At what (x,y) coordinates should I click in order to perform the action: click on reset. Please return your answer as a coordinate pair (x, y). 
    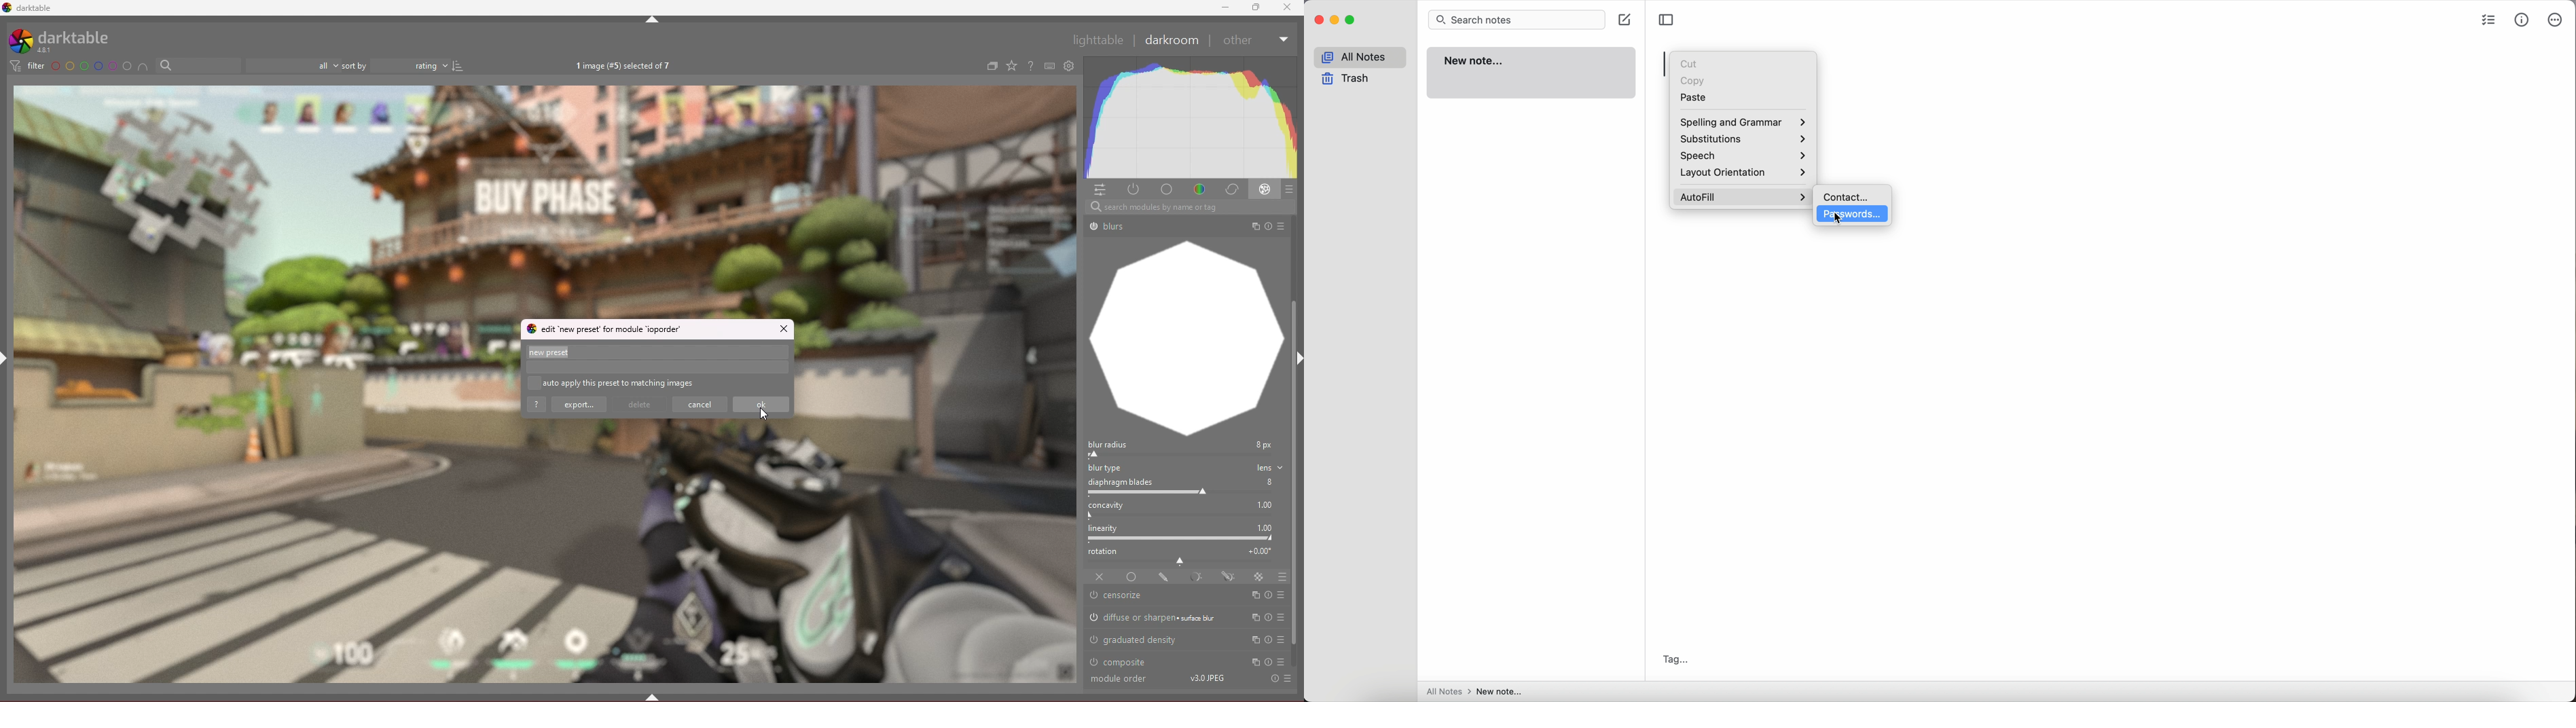
    Looking at the image, I should click on (1267, 617).